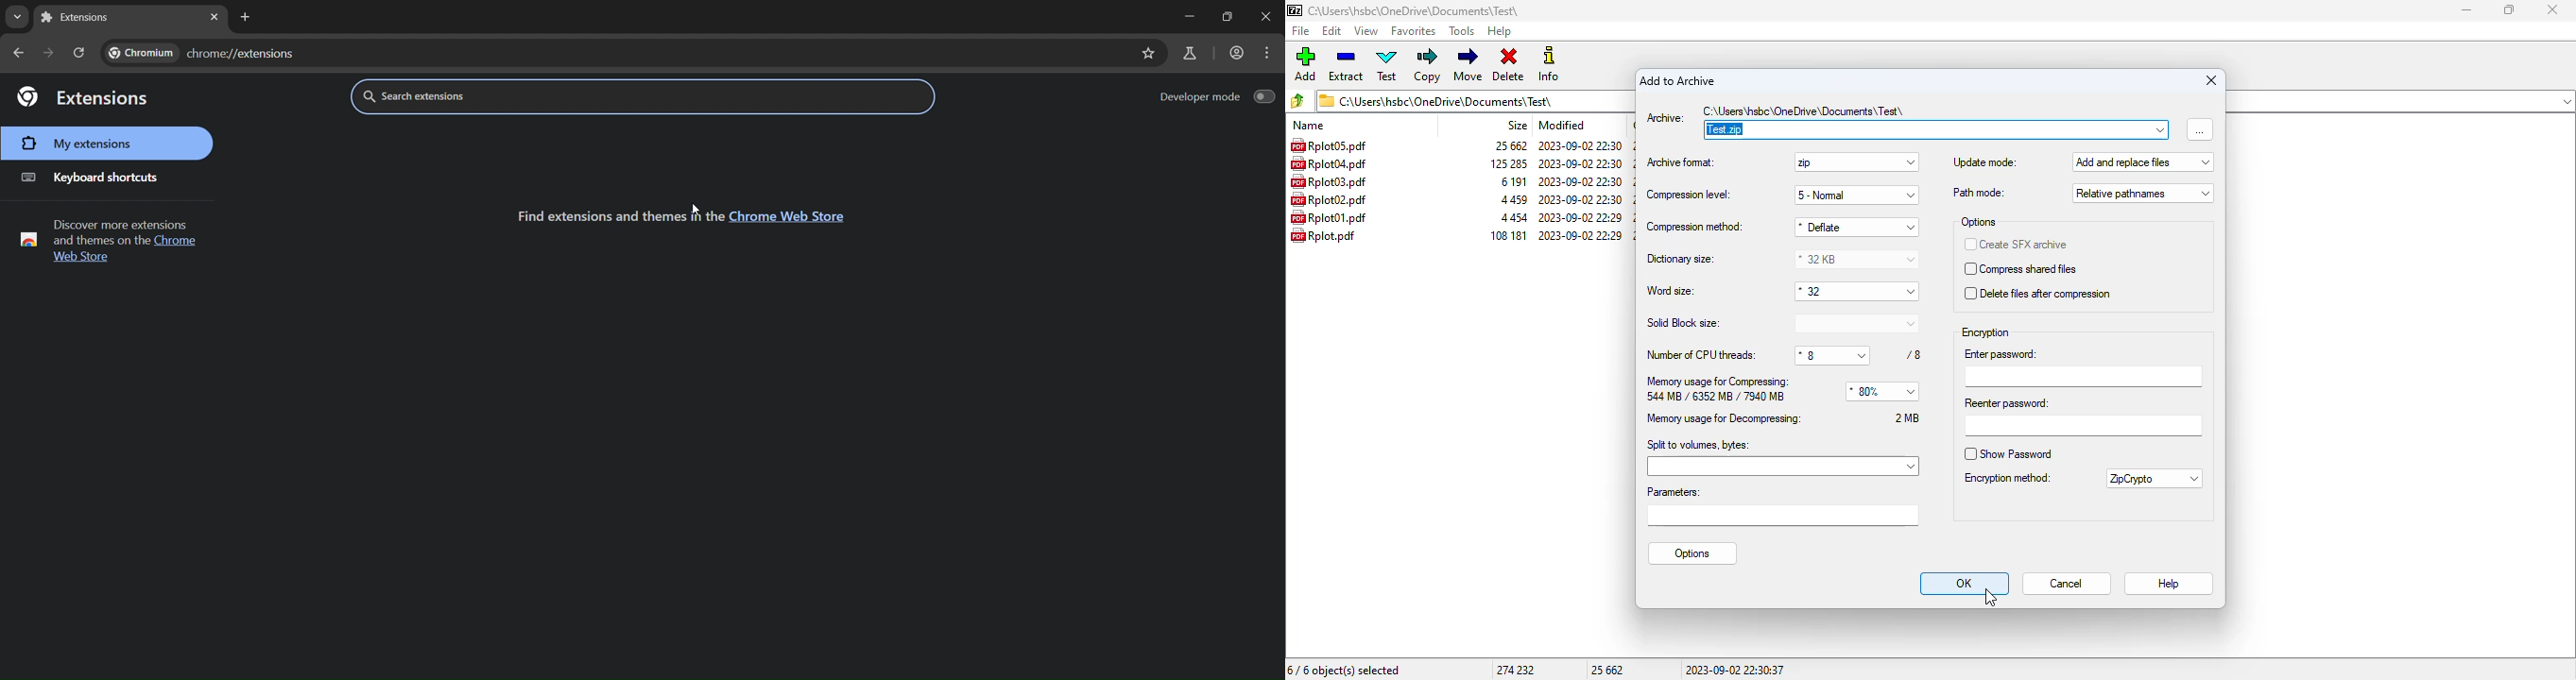  I want to click on favorites, so click(1414, 31).